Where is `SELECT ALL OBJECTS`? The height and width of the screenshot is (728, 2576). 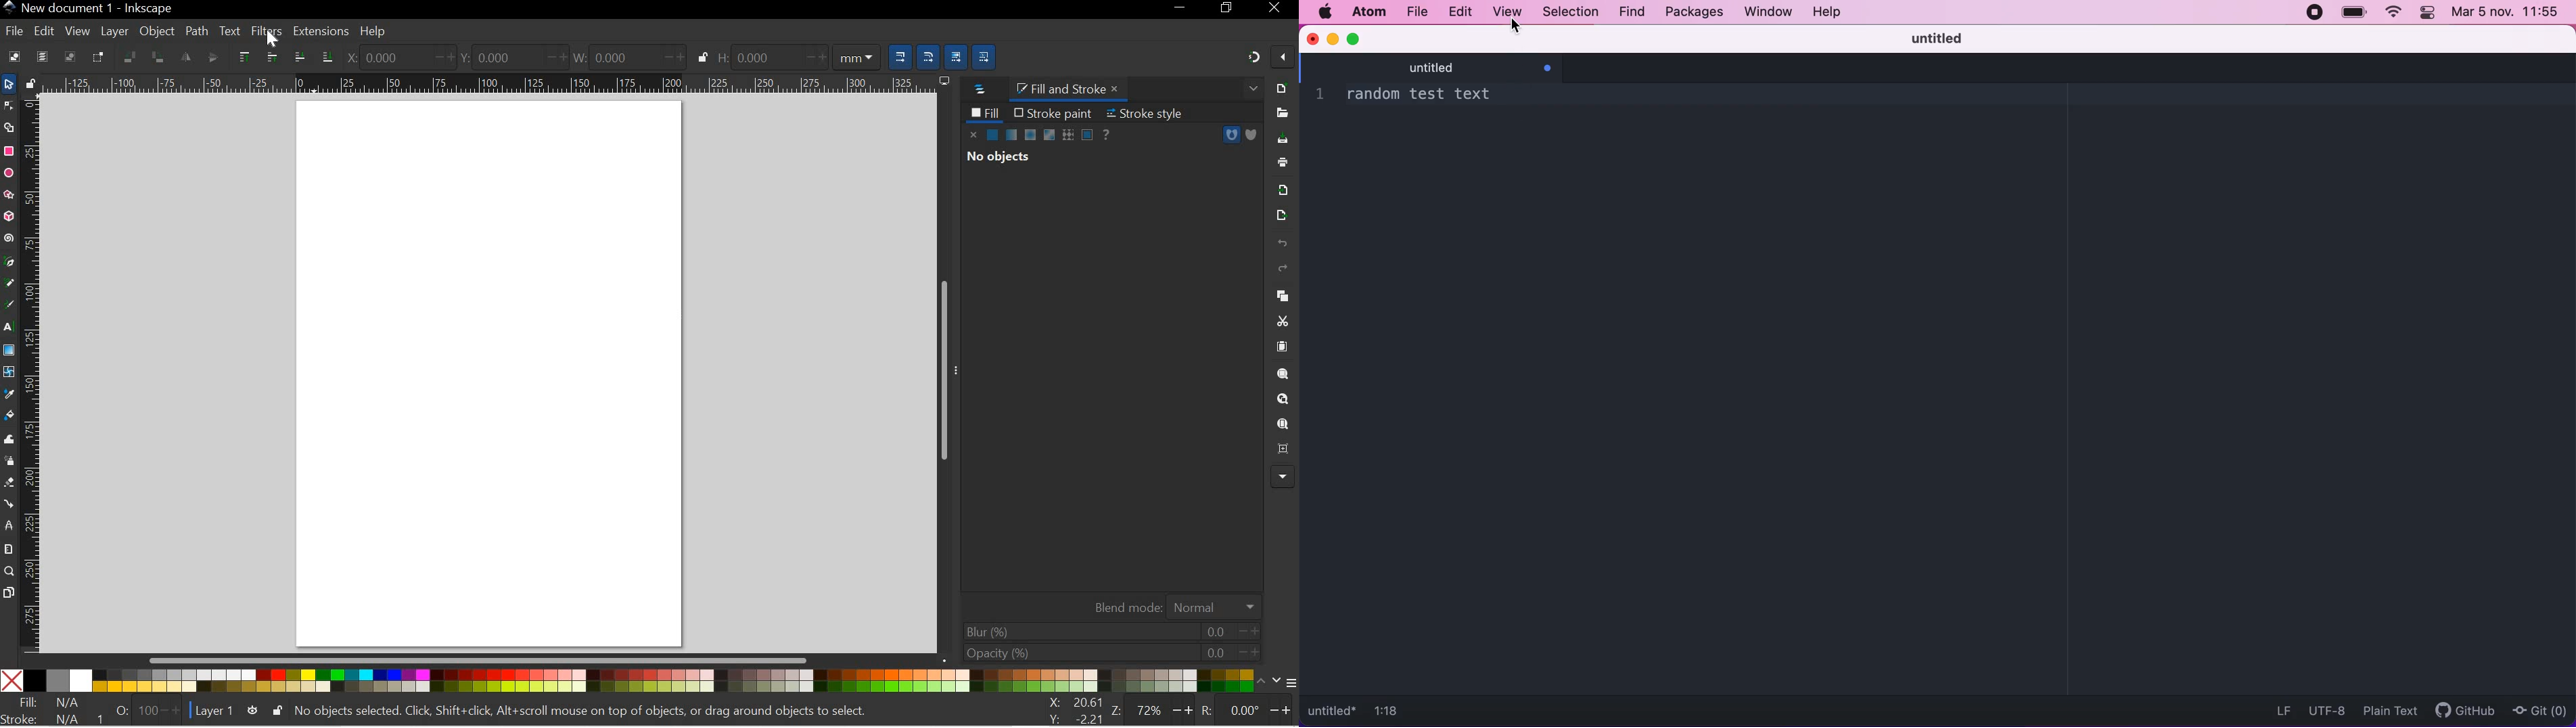 SELECT ALL OBJECTS is located at coordinates (12, 56).